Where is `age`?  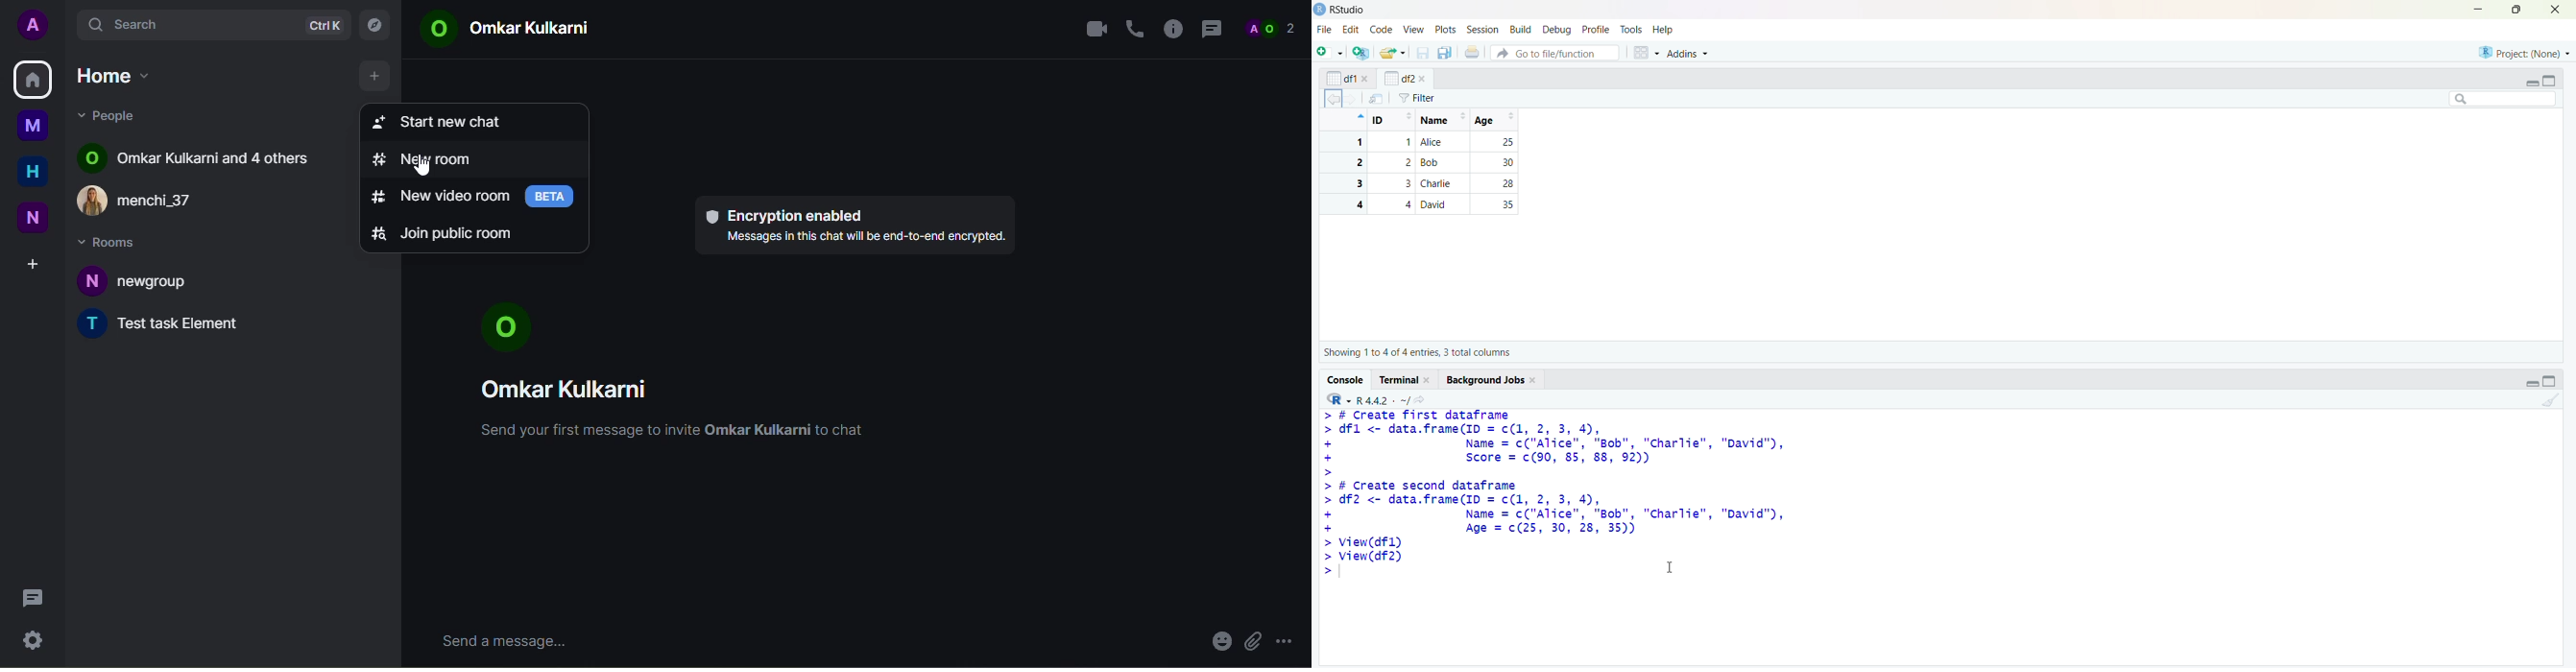 age is located at coordinates (1497, 120).